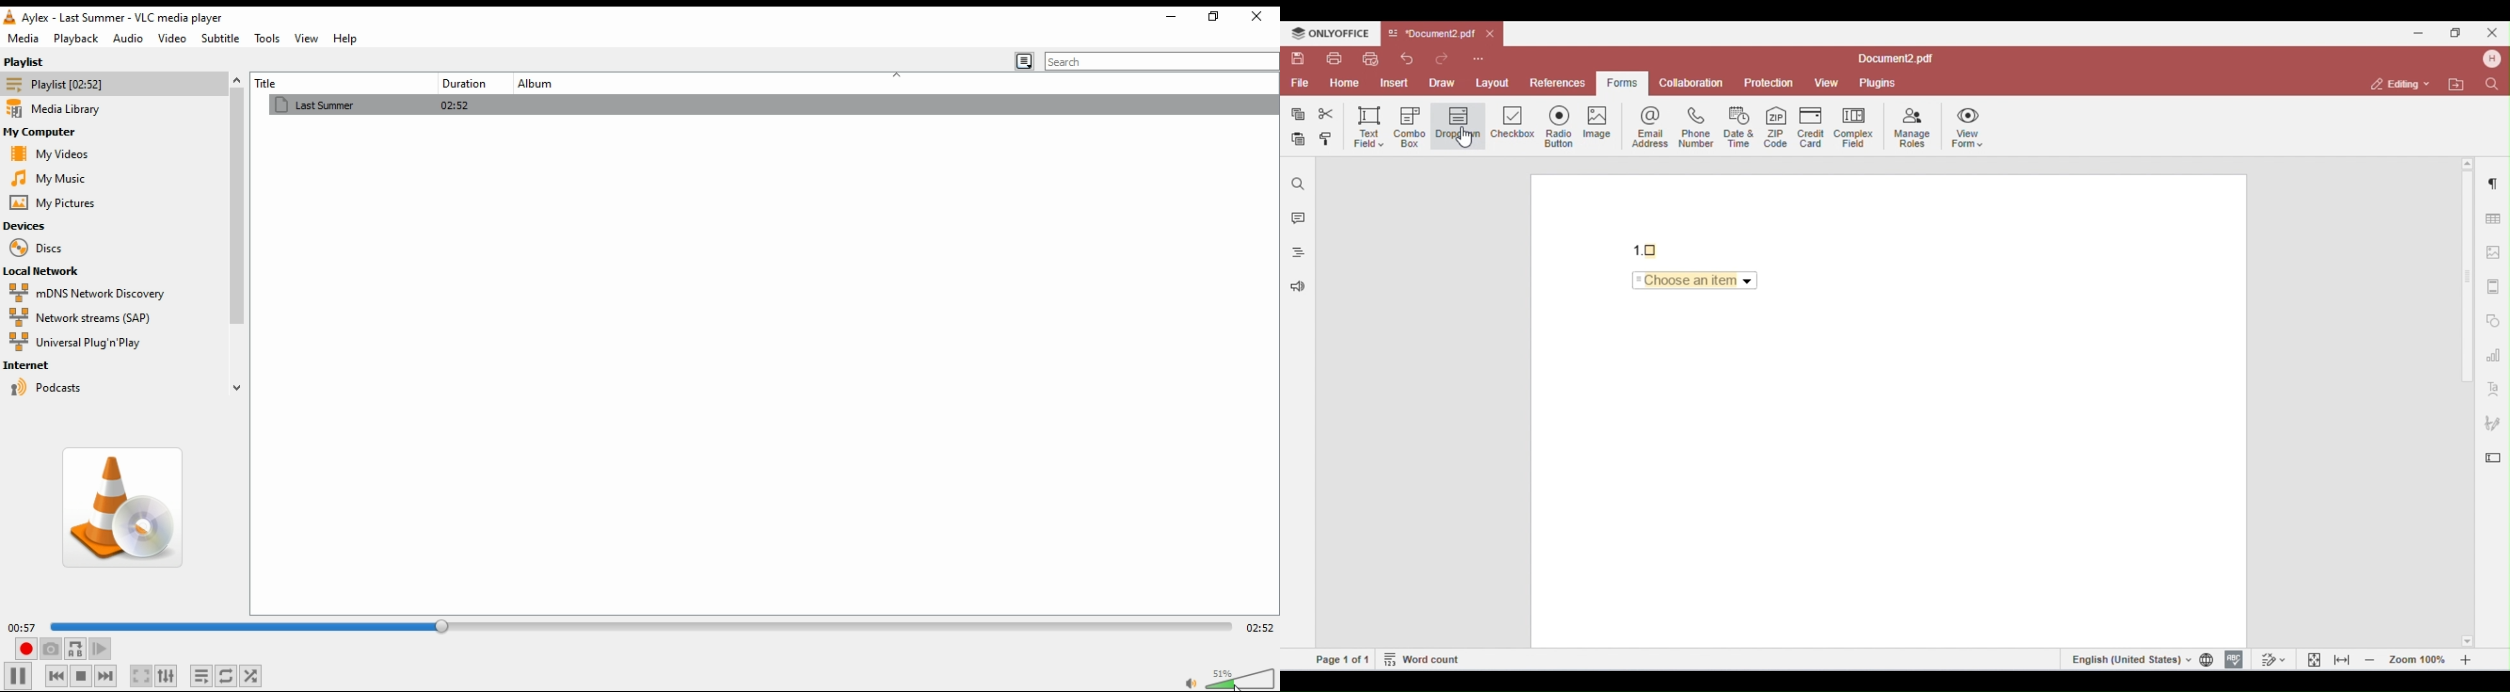  What do you see at coordinates (1188, 682) in the screenshot?
I see `mute/unmute` at bounding box center [1188, 682].